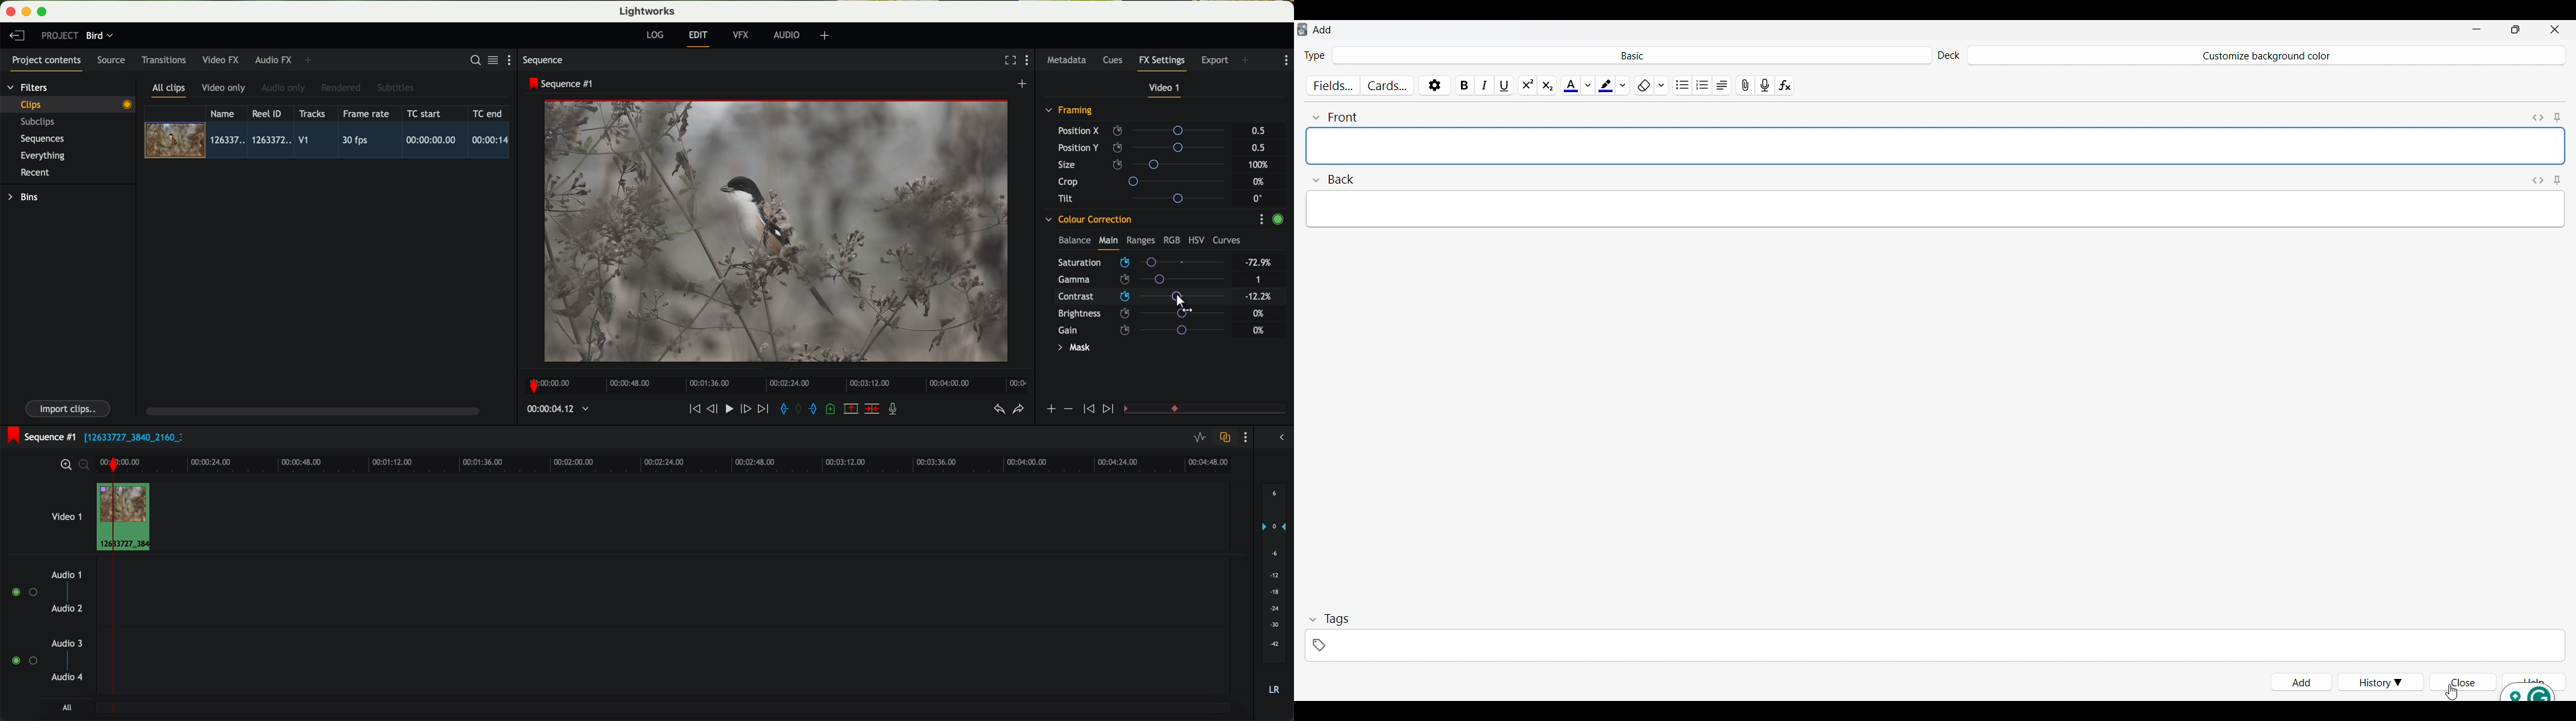 The width and height of the screenshot is (2576, 728). What do you see at coordinates (1587, 83) in the screenshot?
I see `Text color options` at bounding box center [1587, 83].